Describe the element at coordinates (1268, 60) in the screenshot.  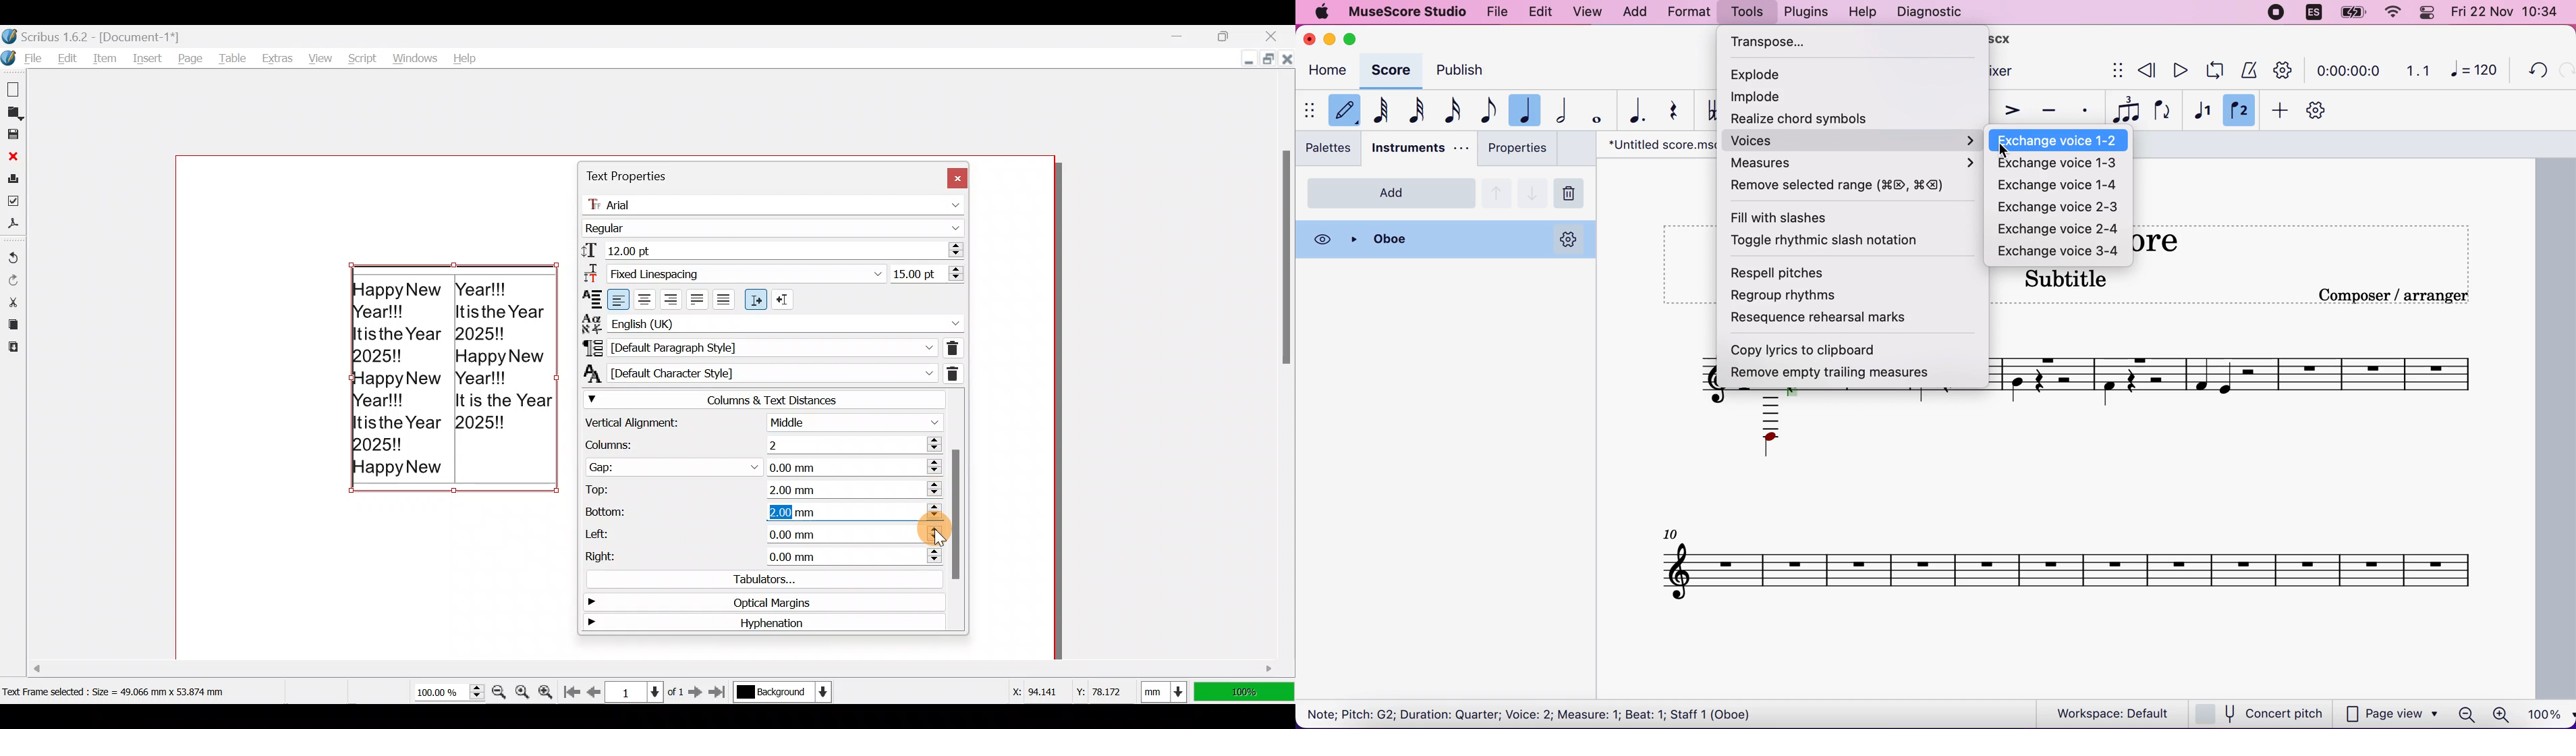
I see `Maximize` at that location.